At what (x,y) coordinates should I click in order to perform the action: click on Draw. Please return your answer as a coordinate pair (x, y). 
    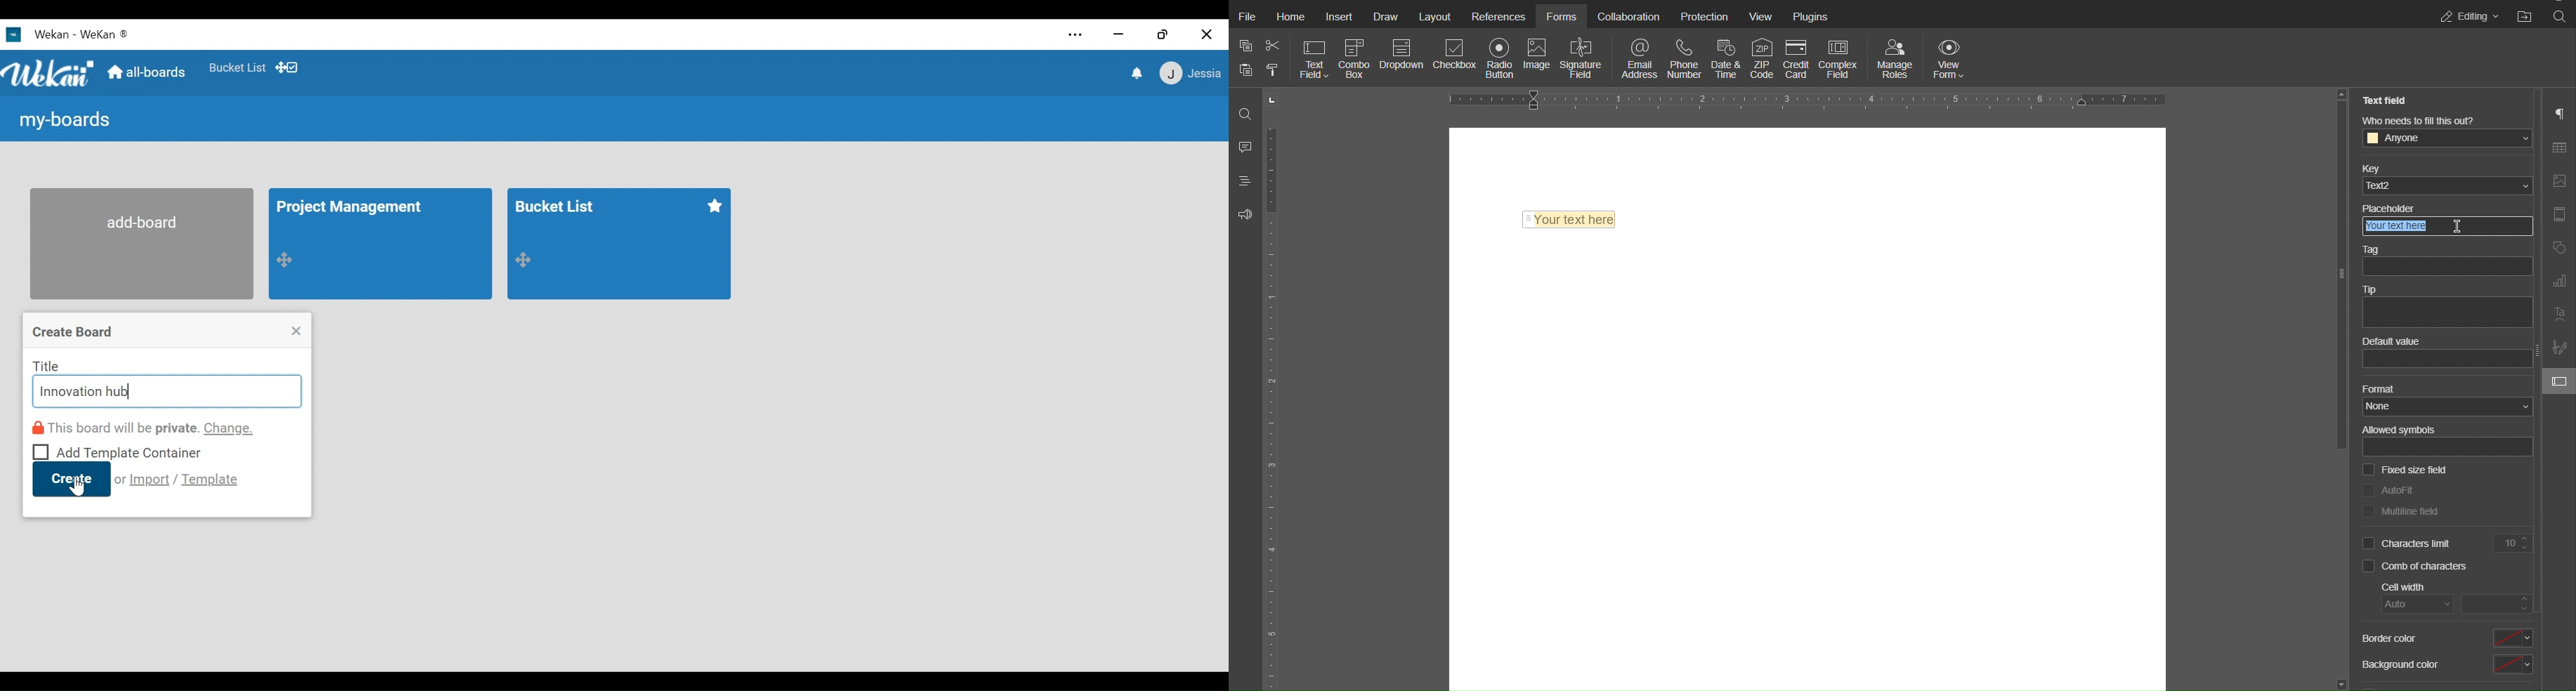
    Looking at the image, I should click on (1384, 18).